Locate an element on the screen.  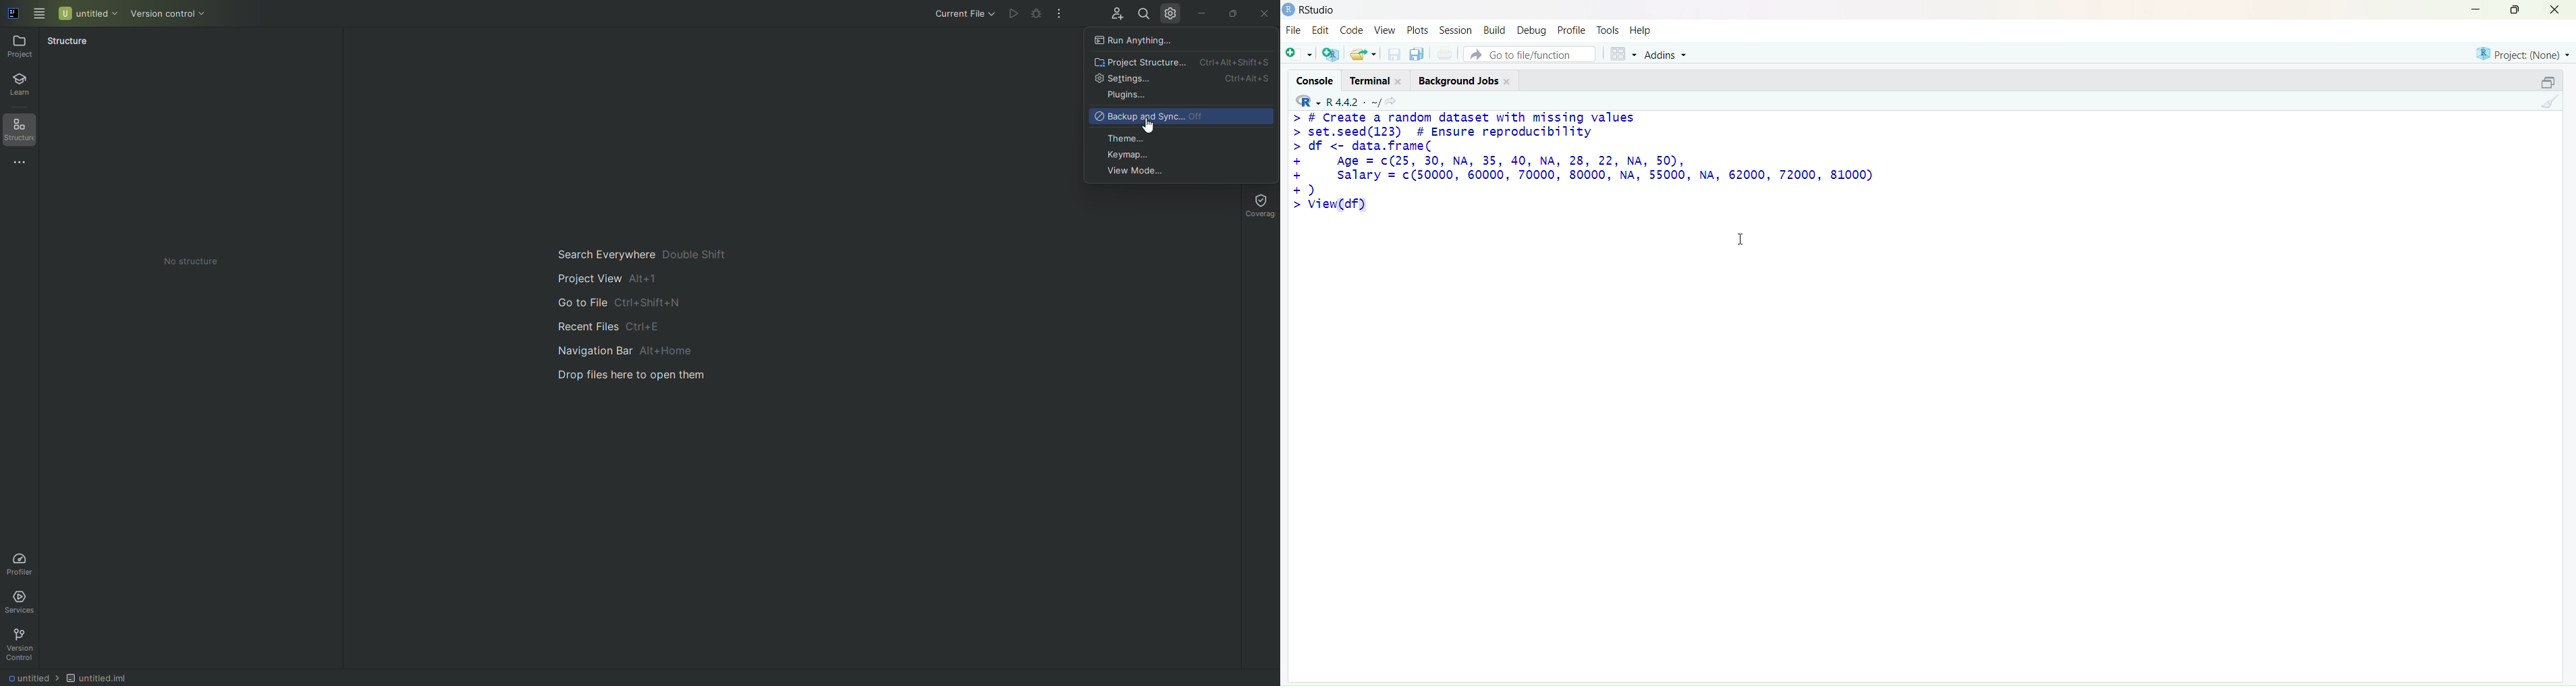
maximize is located at coordinates (2510, 9).